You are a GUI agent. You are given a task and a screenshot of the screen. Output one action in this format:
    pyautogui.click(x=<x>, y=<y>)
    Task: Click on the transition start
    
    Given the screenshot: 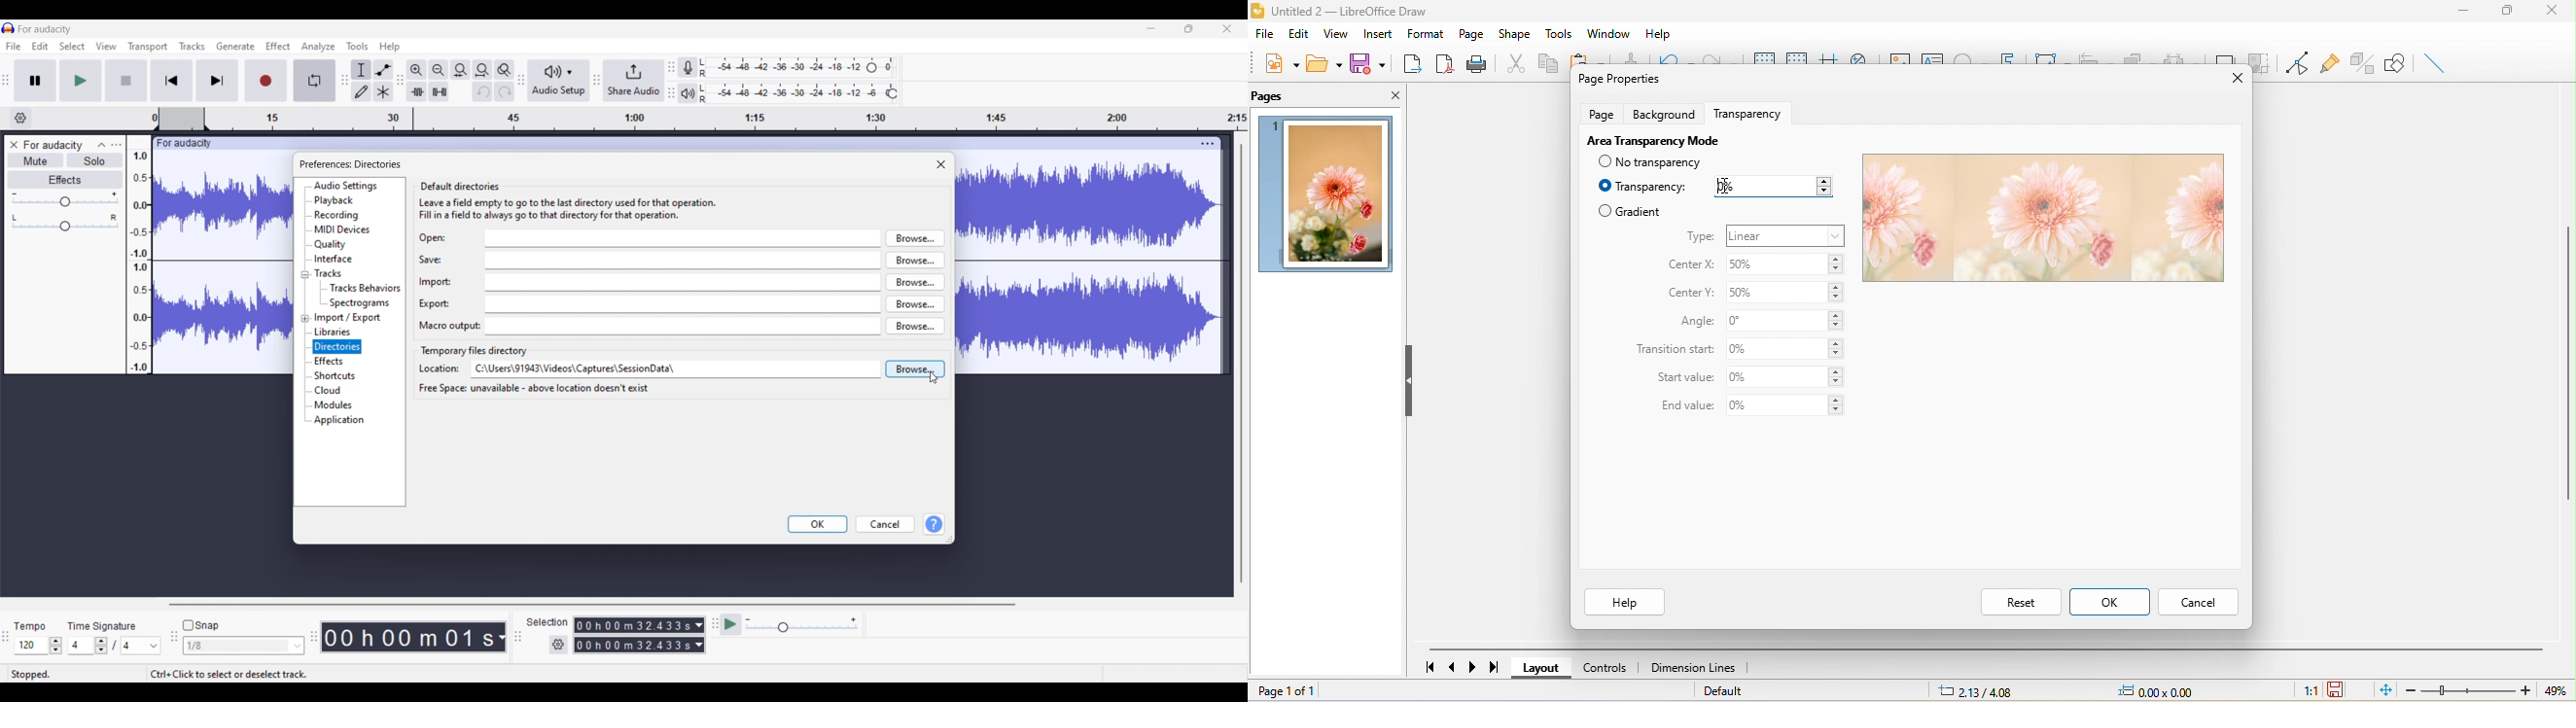 What is the action you would take?
    pyautogui.click(x=1676, y=350)
    